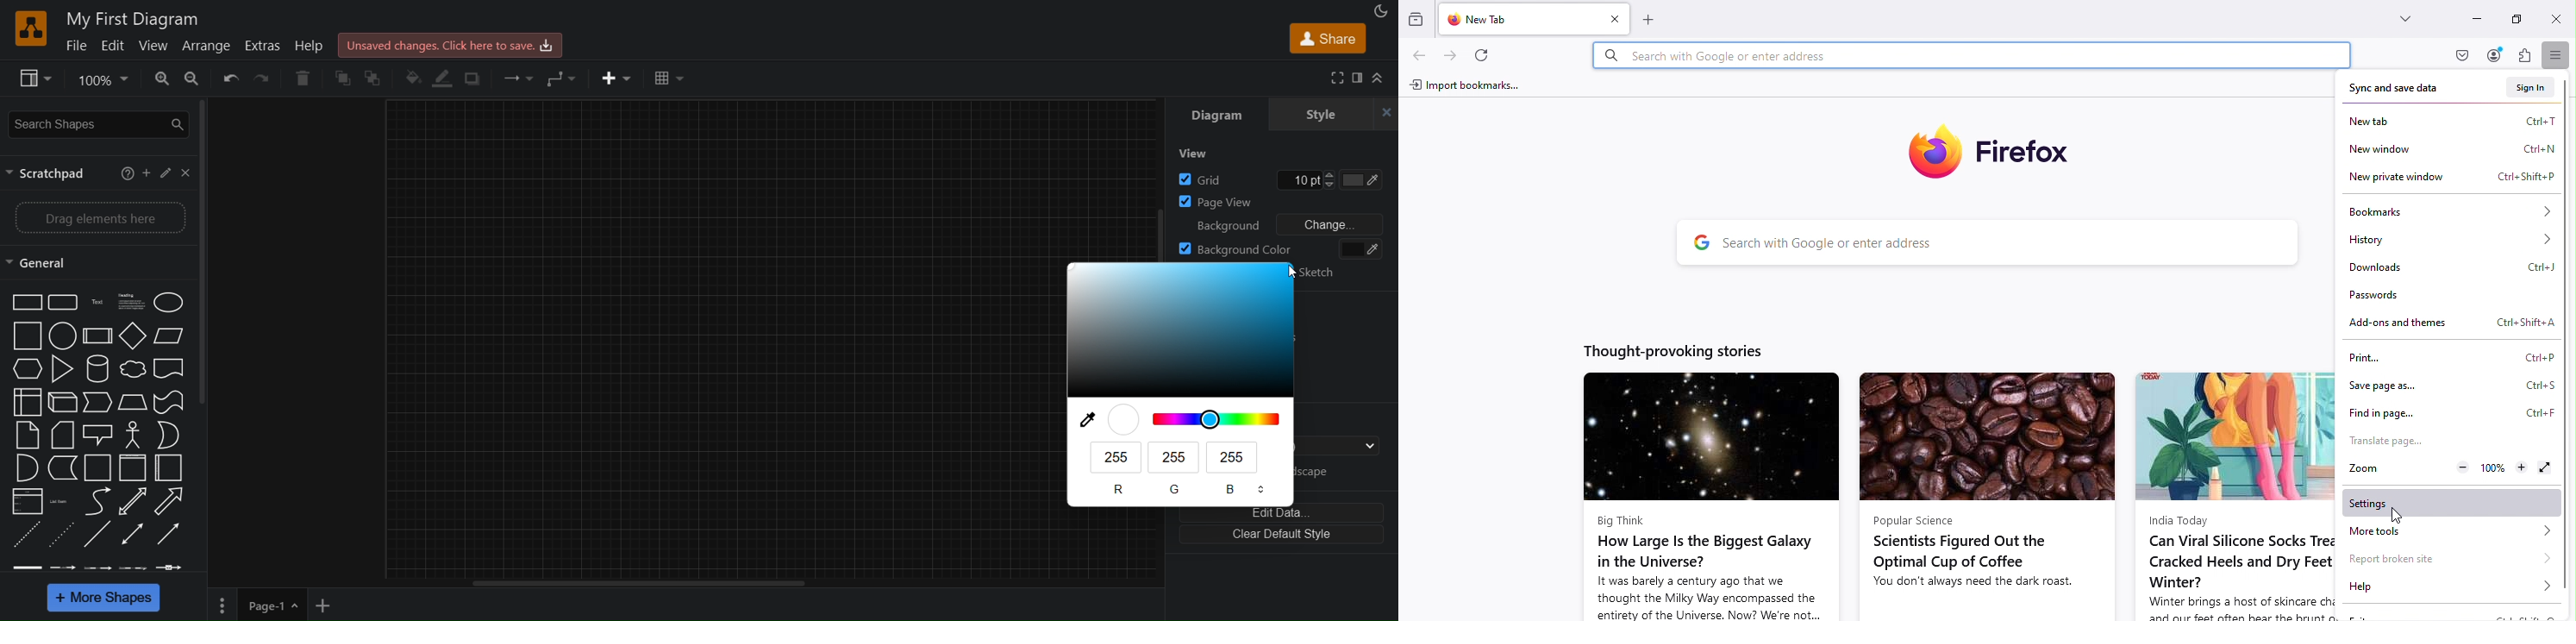 The image size is (2576, 644). What do you see at coordinates (1279, 178) in the screenshot?
I see `grid` at bounding box center [1279, 178].